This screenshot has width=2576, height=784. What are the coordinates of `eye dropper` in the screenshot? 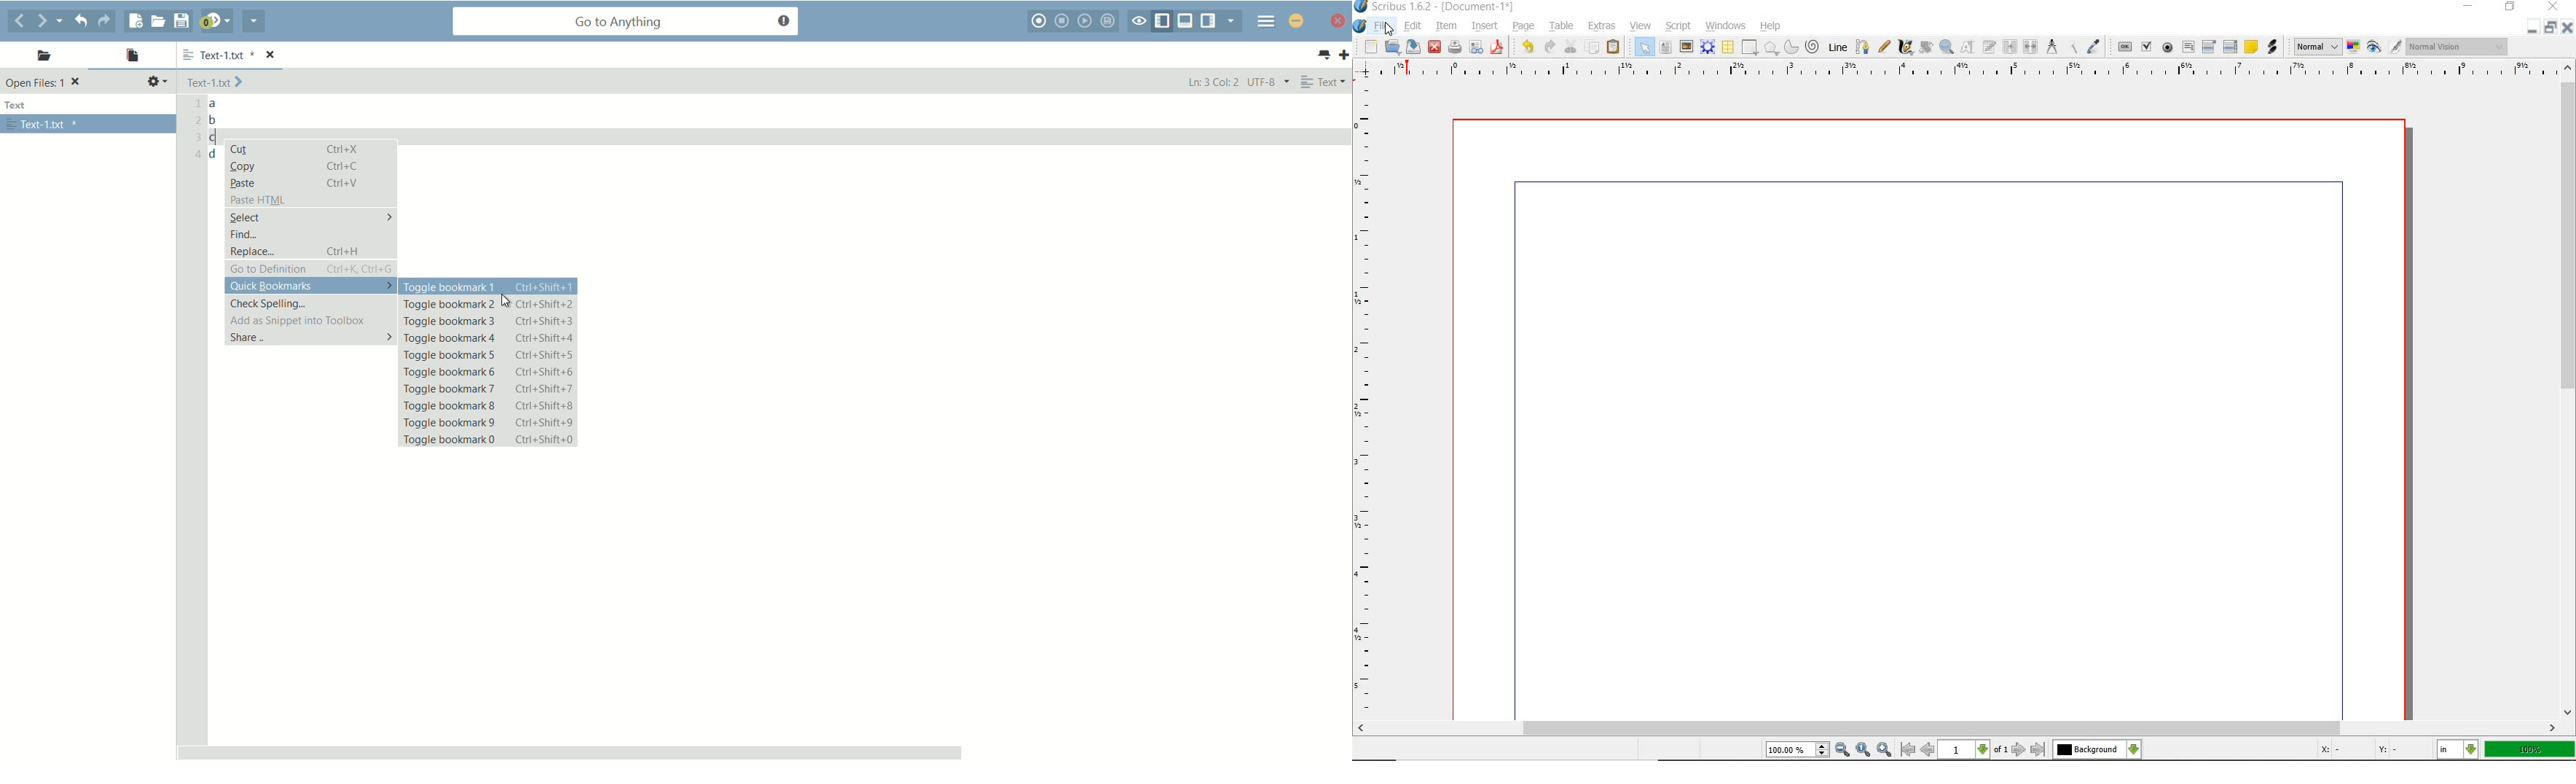 It's located at (2095, 46).